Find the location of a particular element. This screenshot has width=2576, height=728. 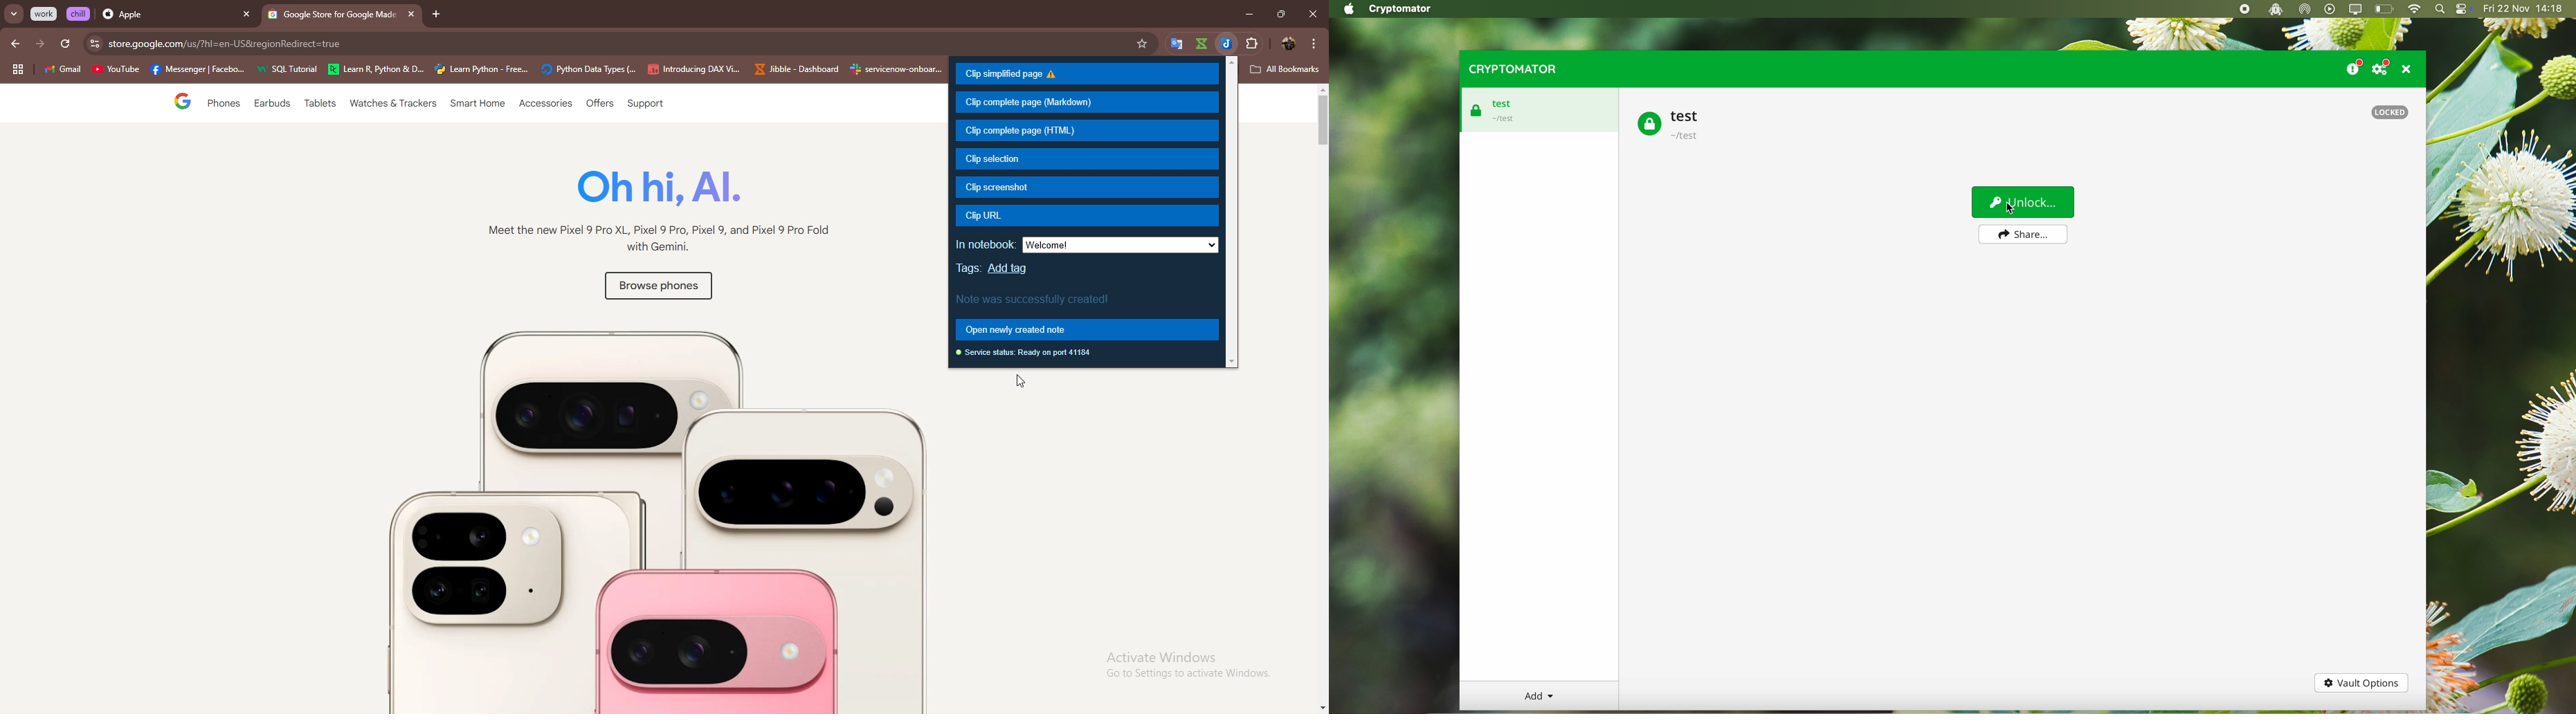

clip complete page (markdown) is located at coordinates (1087, 103).